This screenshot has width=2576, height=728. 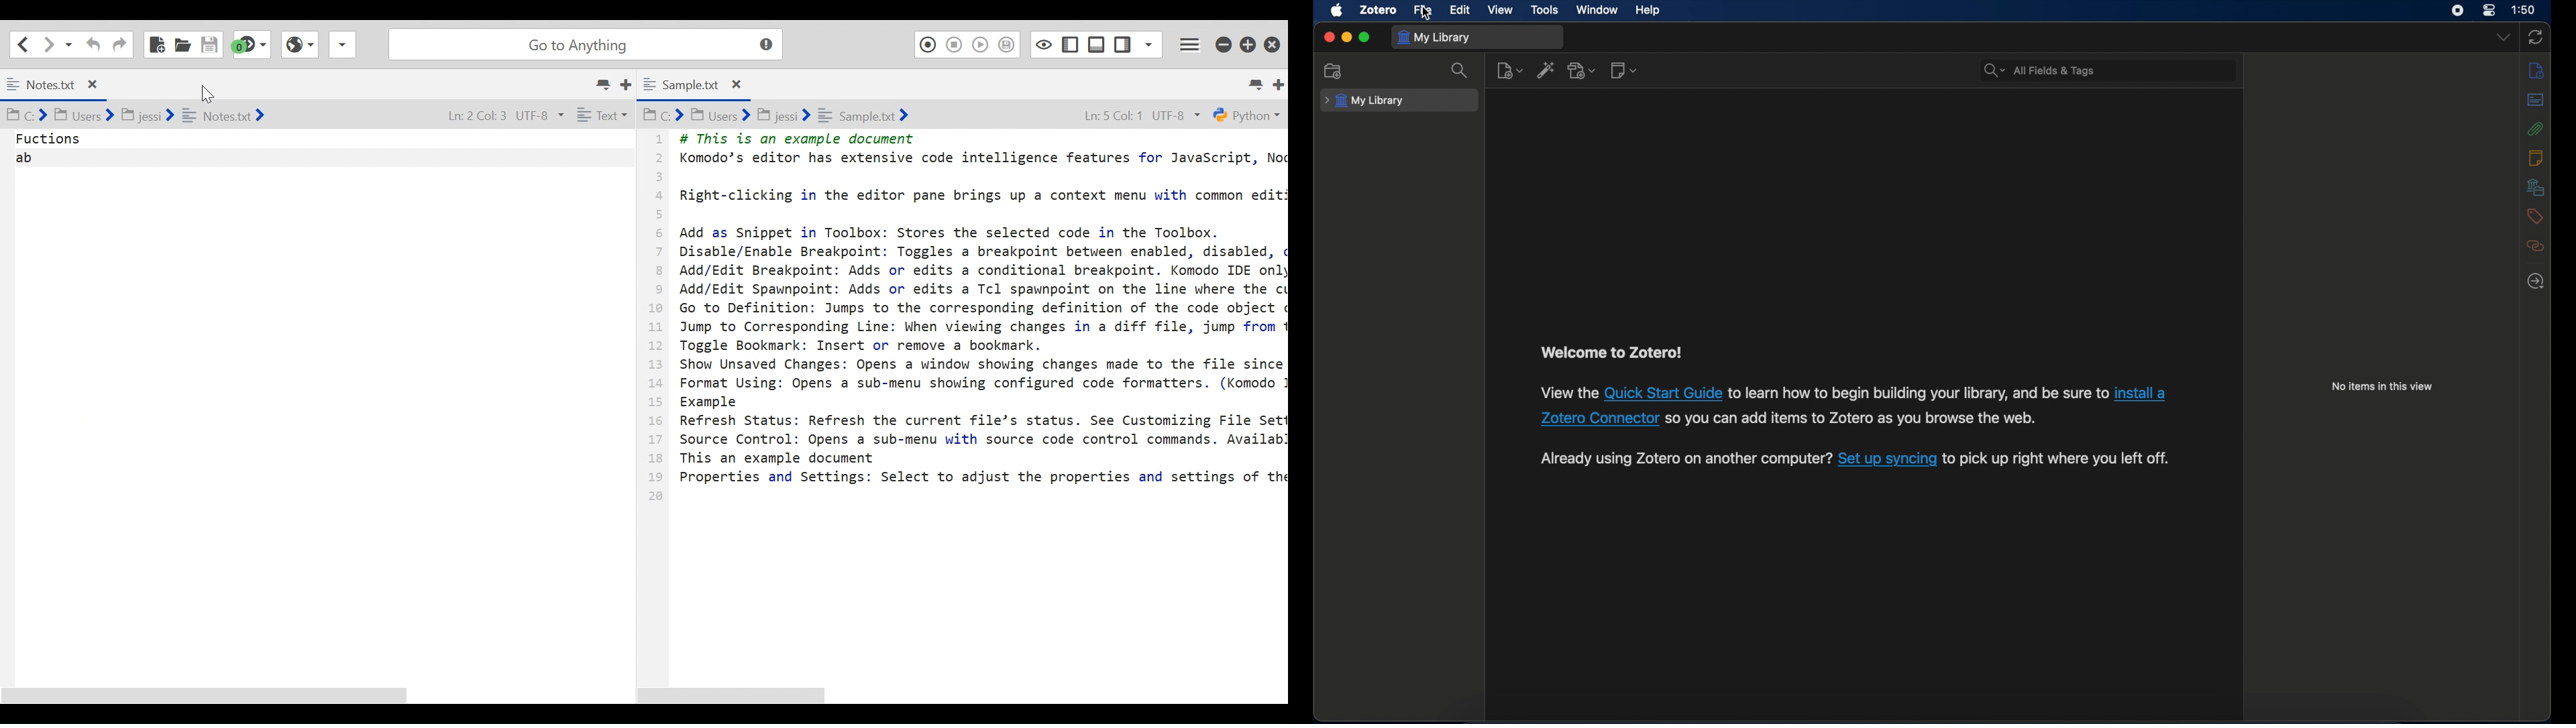 What do you see at coordinates (2536, 72) in the screenshot?
I see `info` at bounding box center [2536, 72].